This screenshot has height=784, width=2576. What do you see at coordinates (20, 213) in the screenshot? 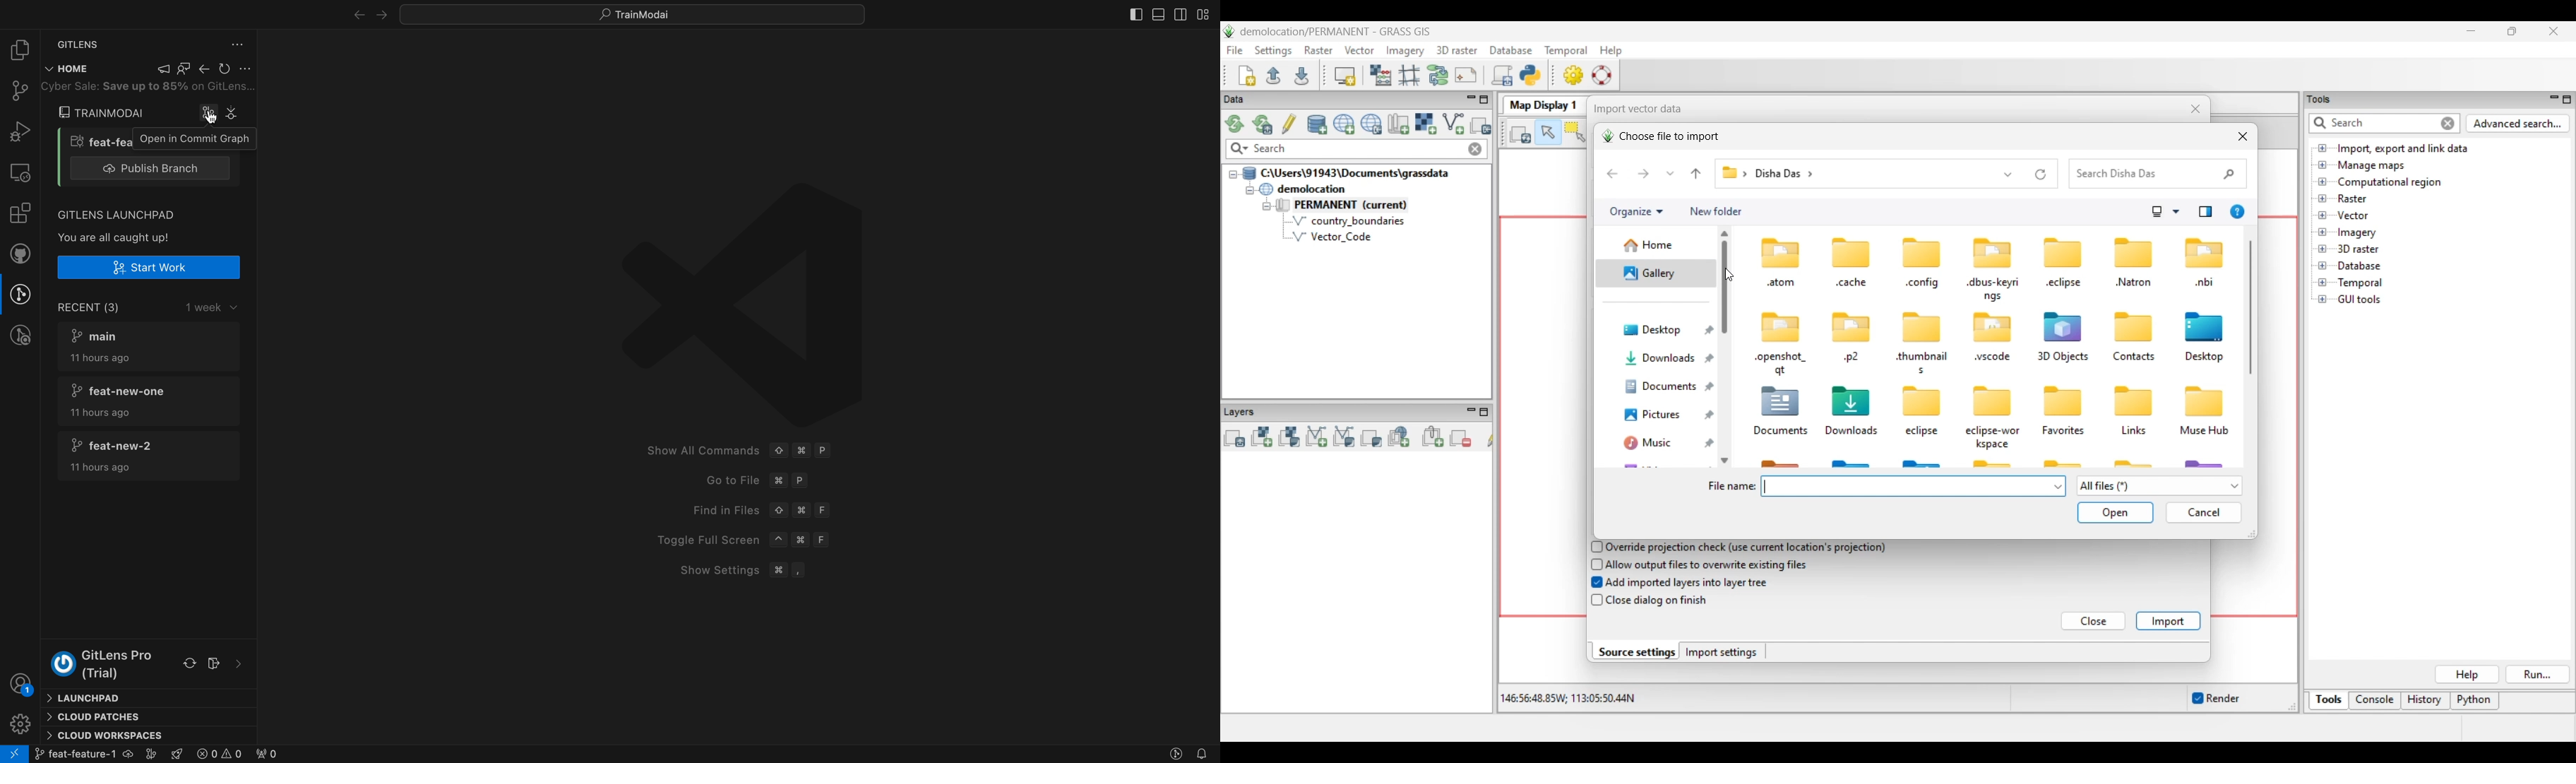
I see `Extensions` at bounding box center [20, 213].